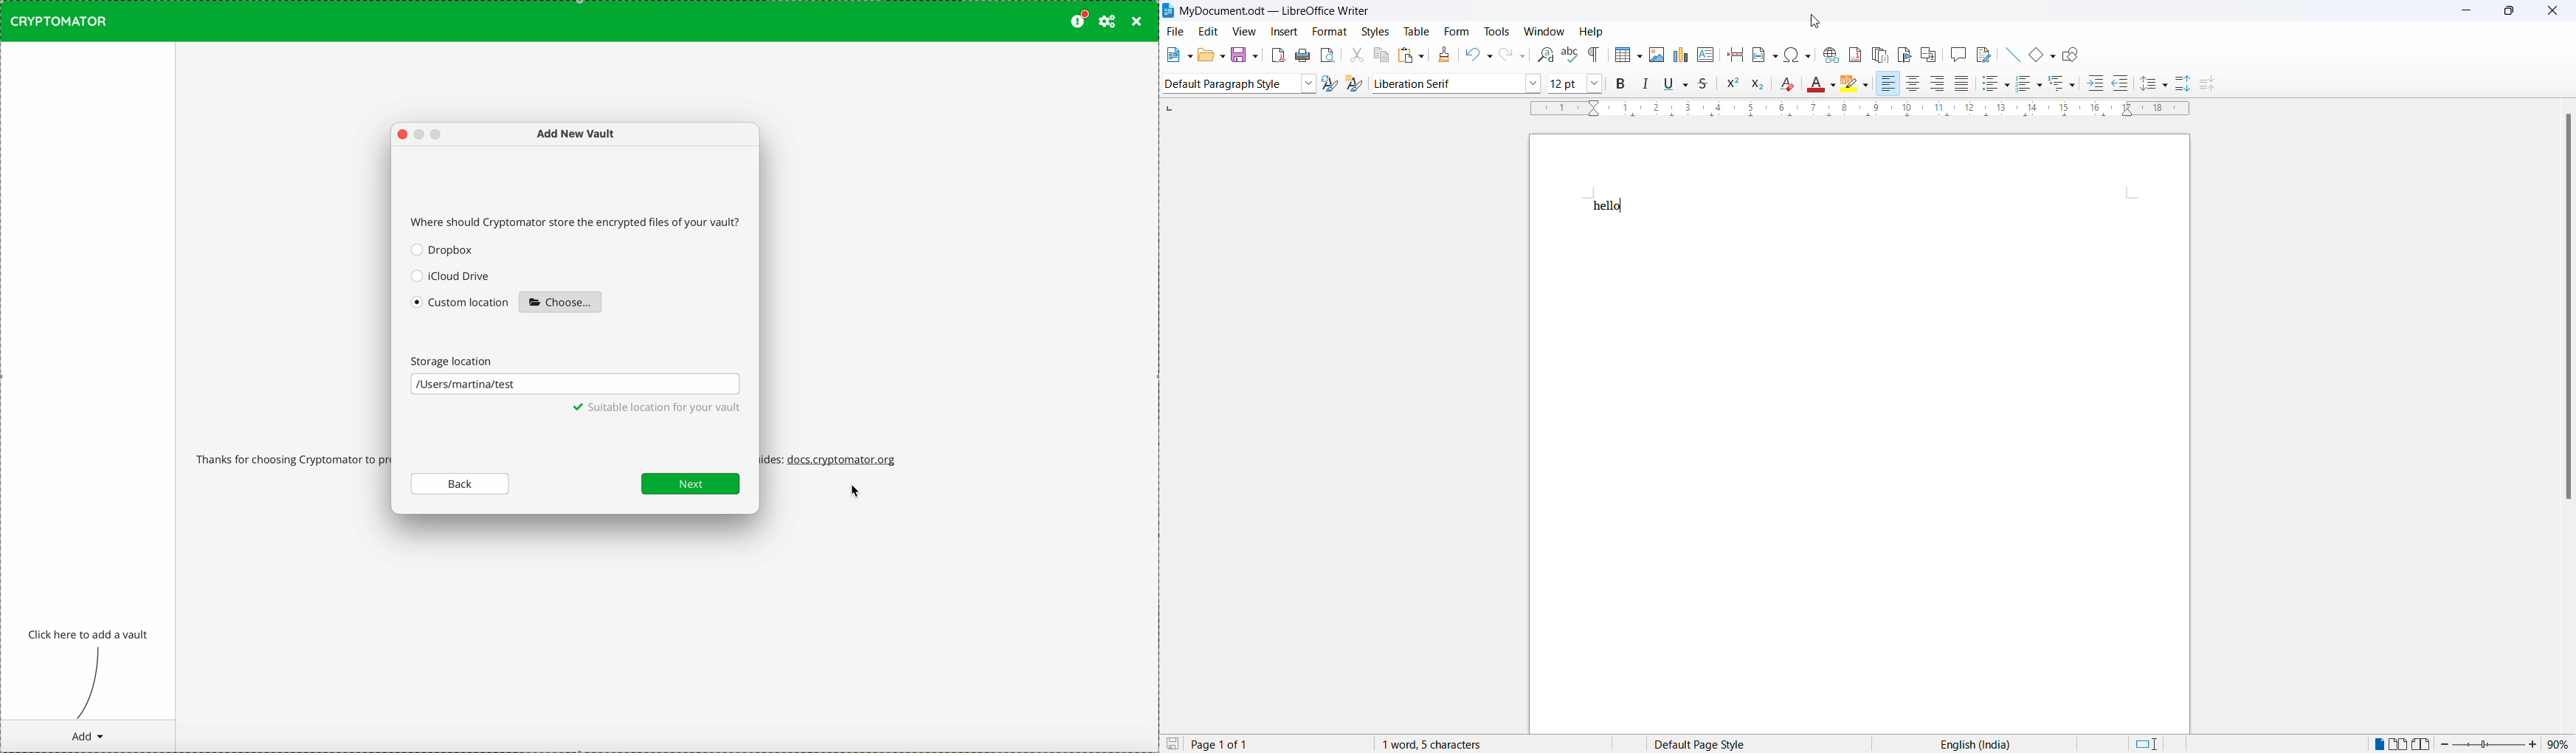  What do you see at coordinates (1446, 83) in the screenshot?
I see `Selected font` at bounding box center [1446, 83].